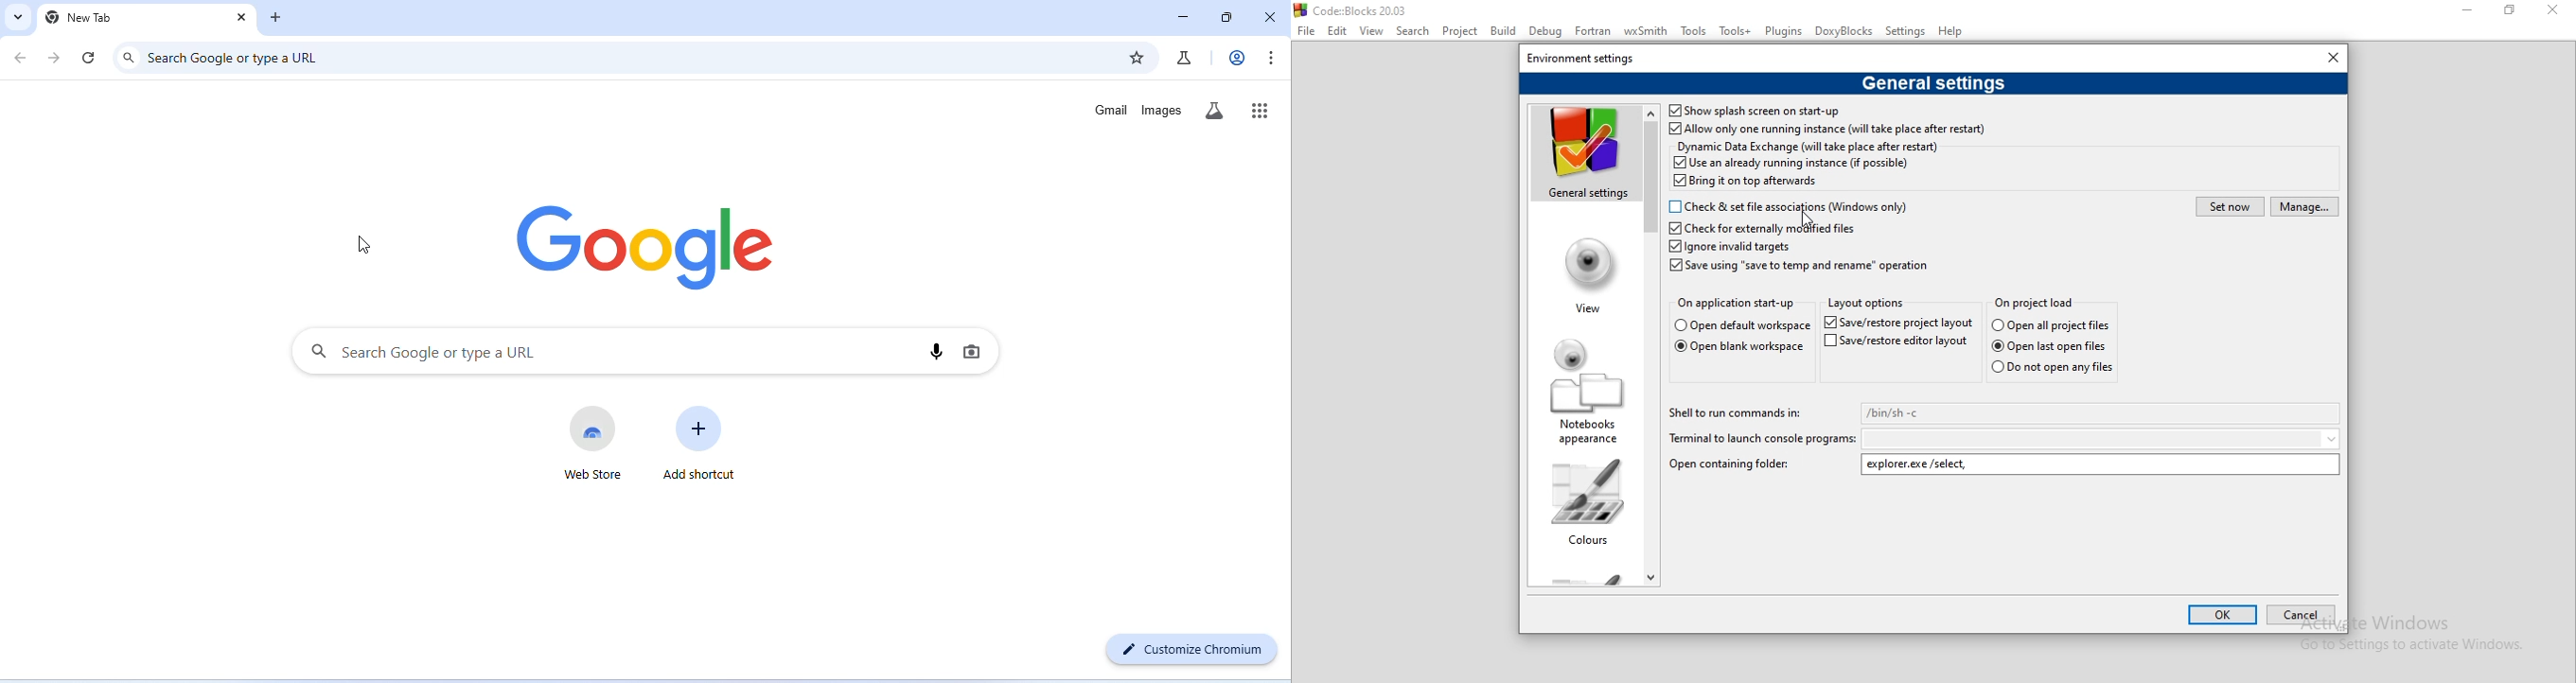  What do you see at coordinates (1808, 146) in the screenshot?
I see `Dynamic Data Exchange (will take place after restart` at bounding box center [1808, 146].